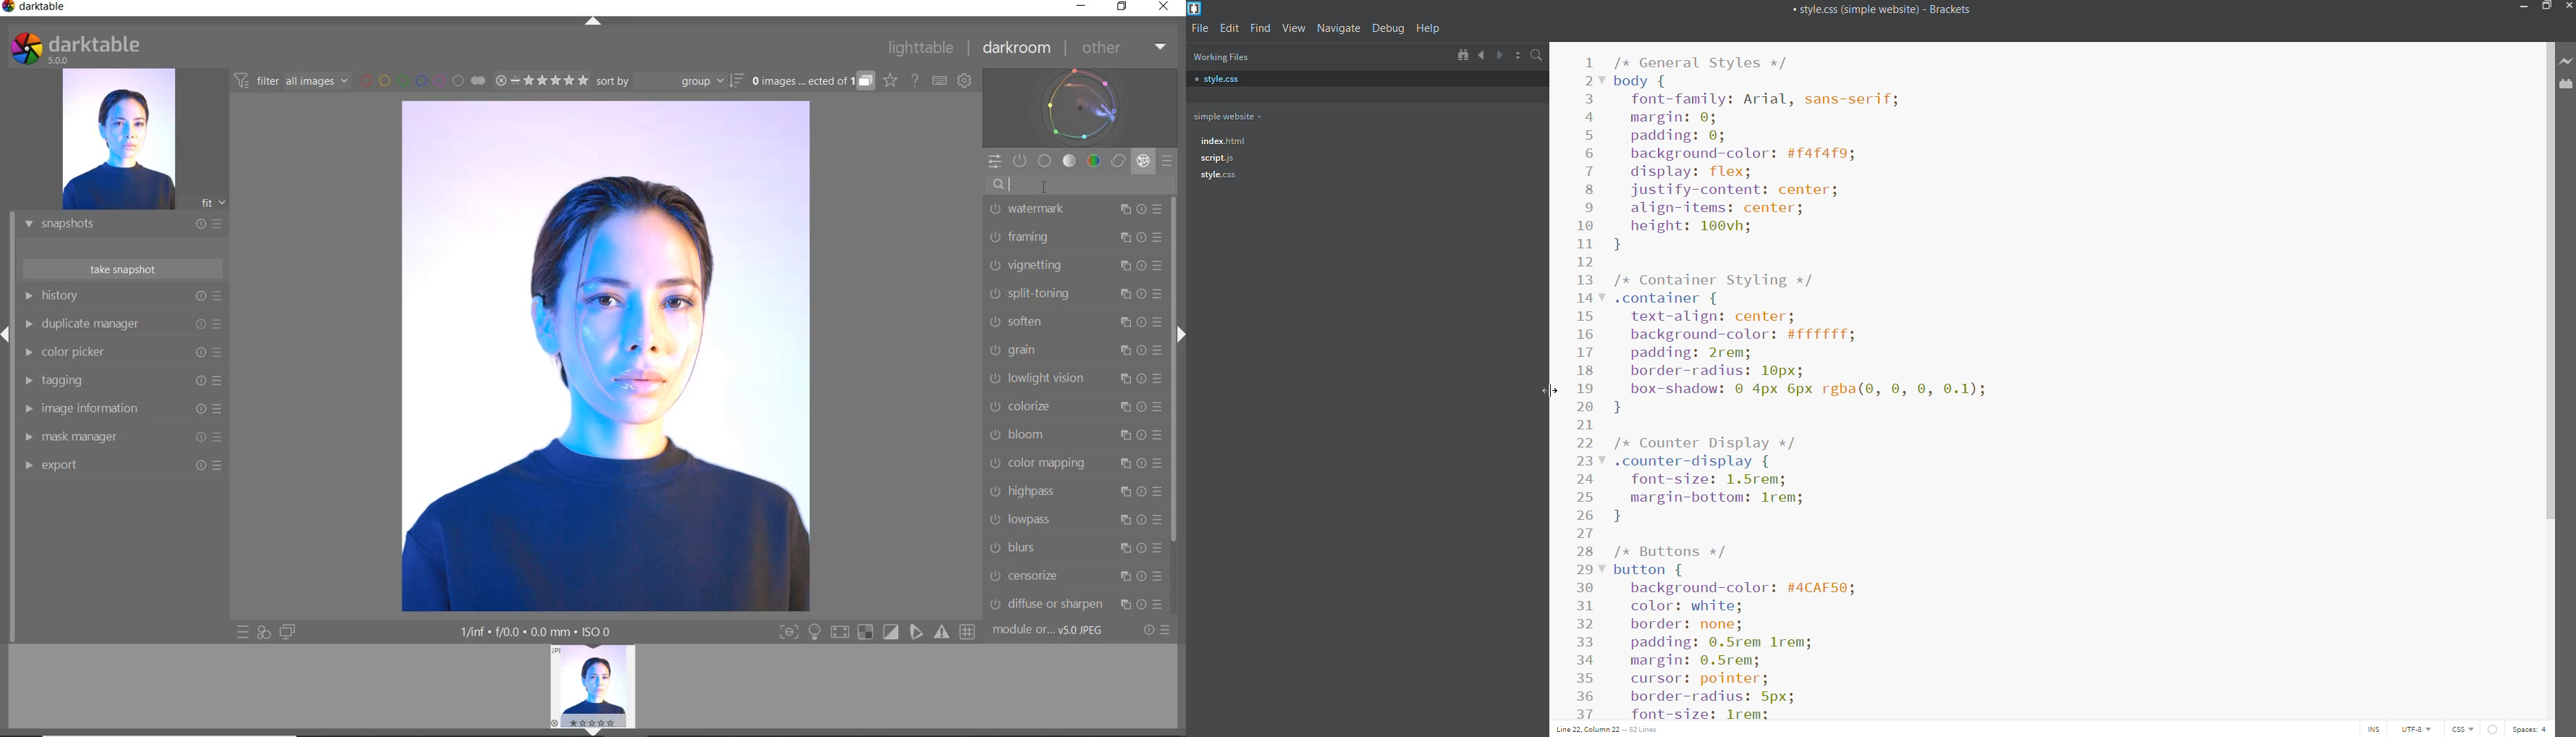  What do you see at coordinates (813, 82) in the screenshot?
I see `EXPAND GROUPED IMAGES` at bounding box center [813, 82].